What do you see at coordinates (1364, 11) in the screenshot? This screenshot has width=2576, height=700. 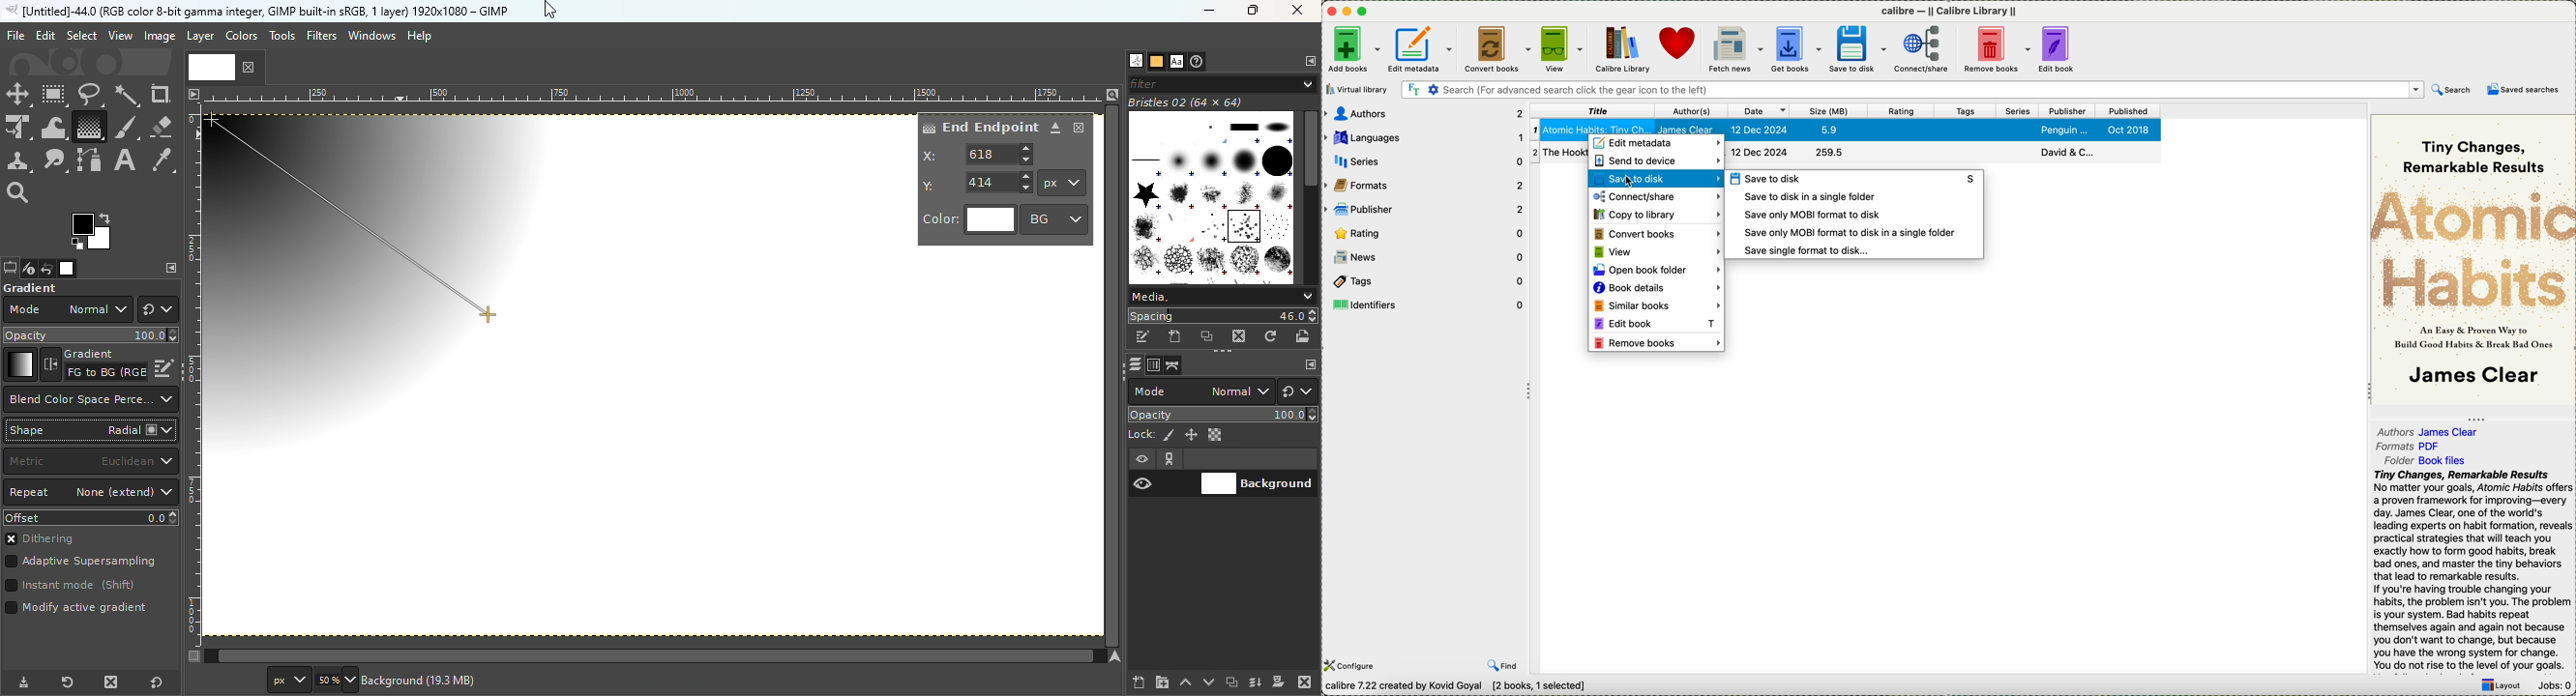 I see `maximize` at bounding box center [1364, 11].